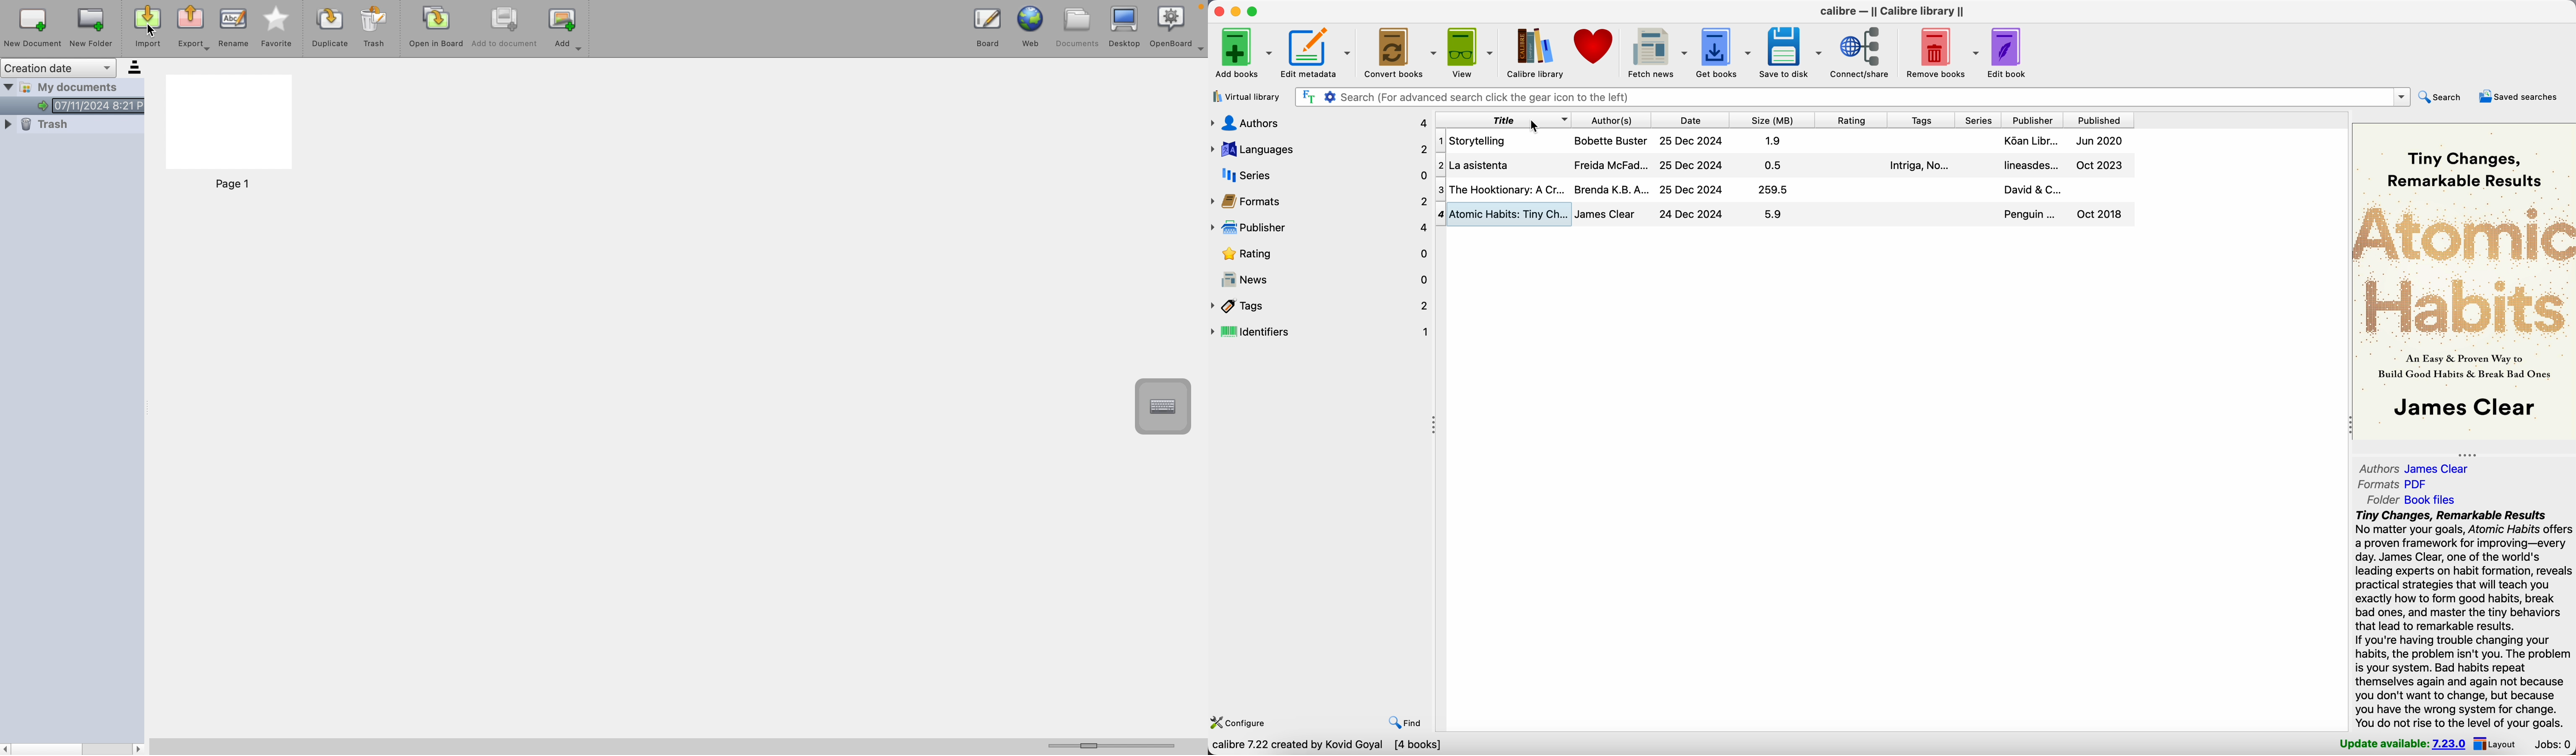 Image resolution: width=2576 pixels, height=756 pixels. What do you see at coordinates (1692, 190) in the screenshot?
I see `25 Dec 2024` at bounding box center [1692, 190].